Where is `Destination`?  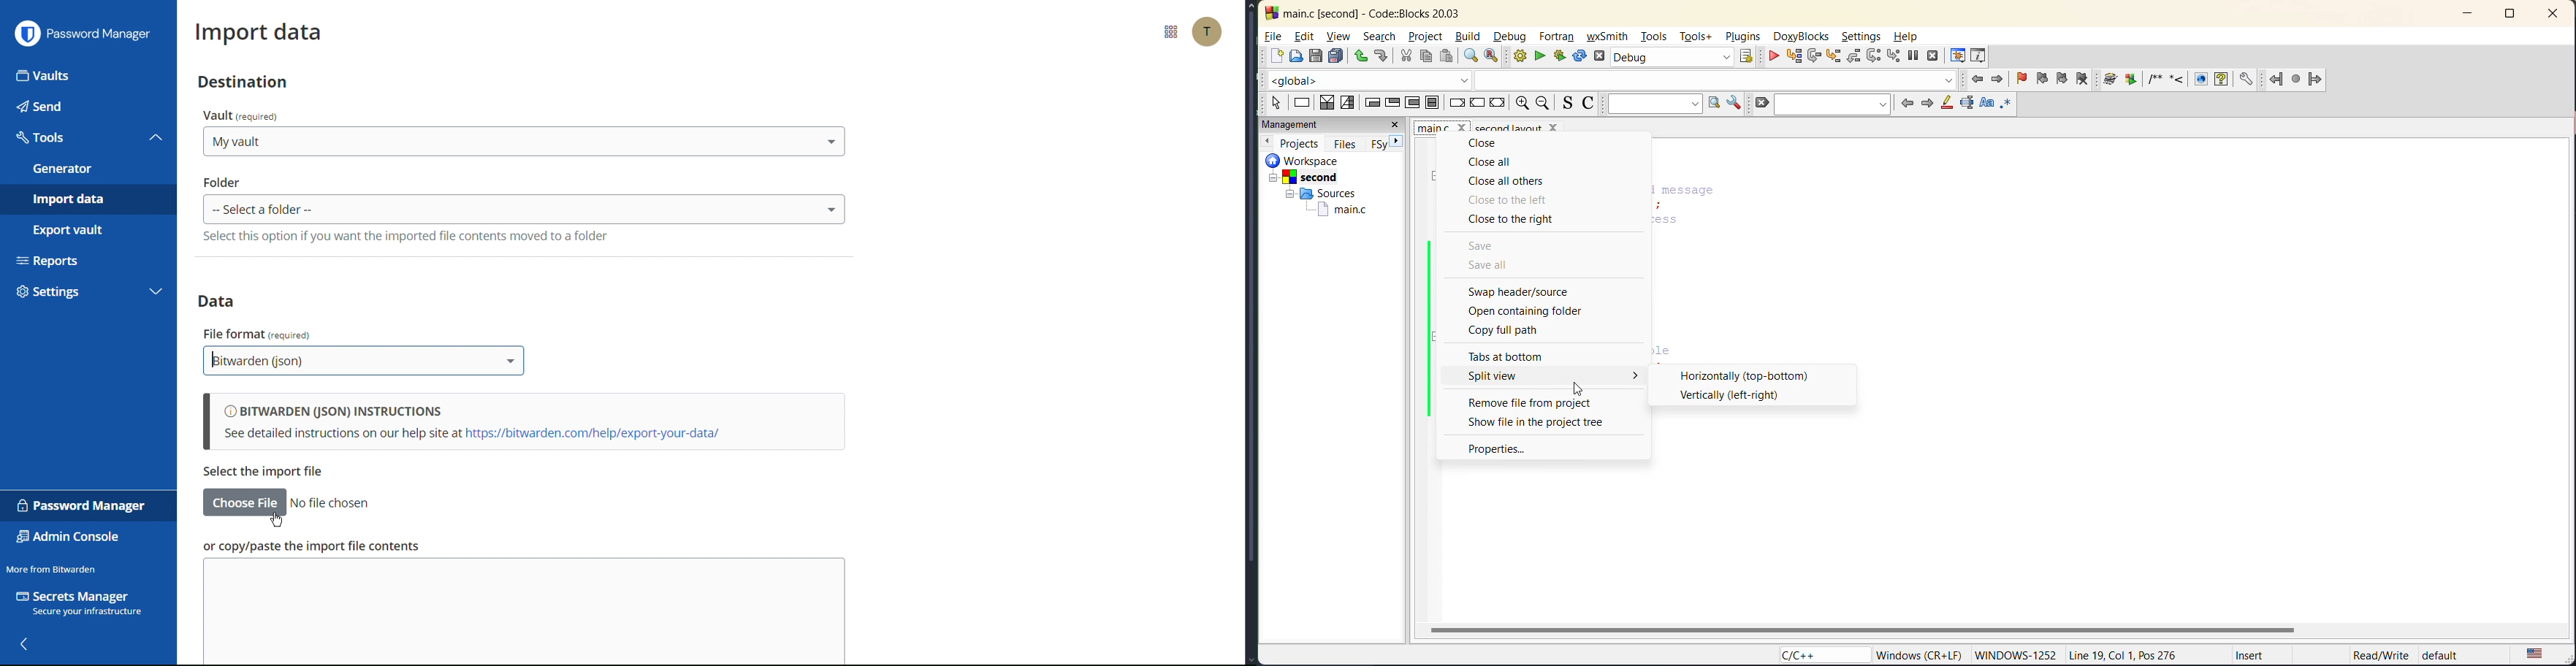 Destination is located at coordinates (240, 81).